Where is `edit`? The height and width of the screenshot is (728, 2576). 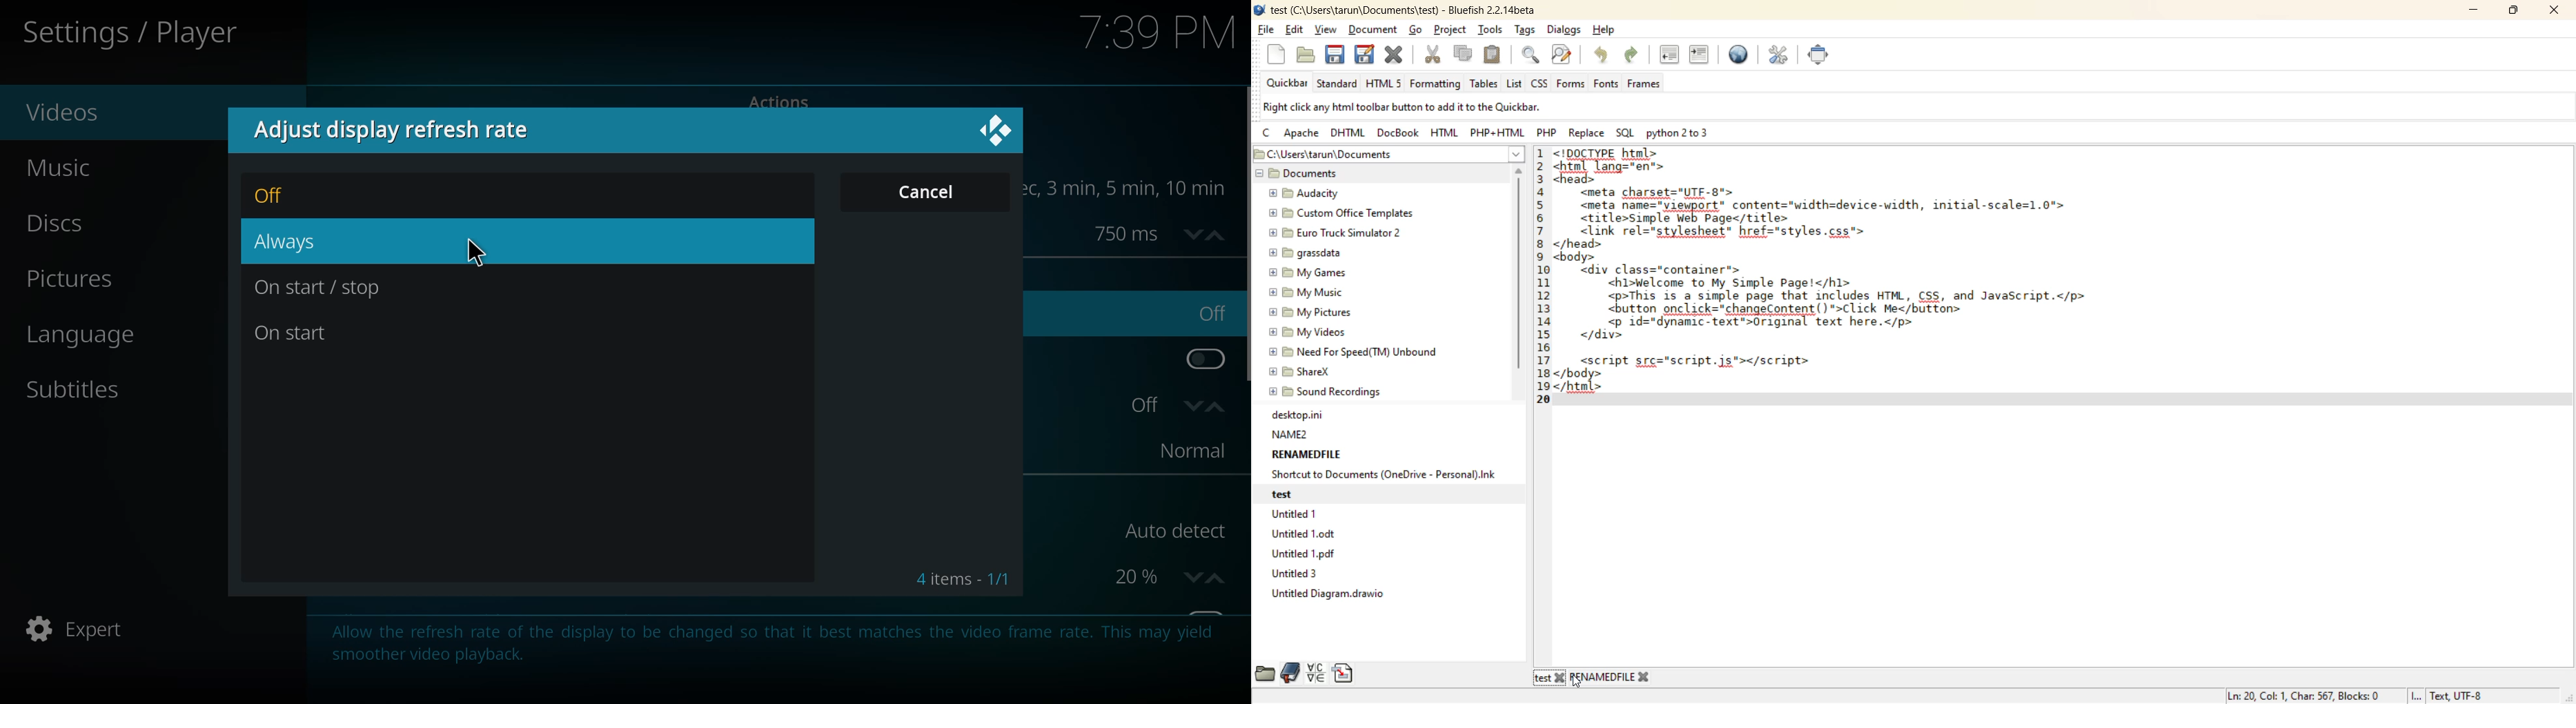
edit is located at coordinates (1296, 31).